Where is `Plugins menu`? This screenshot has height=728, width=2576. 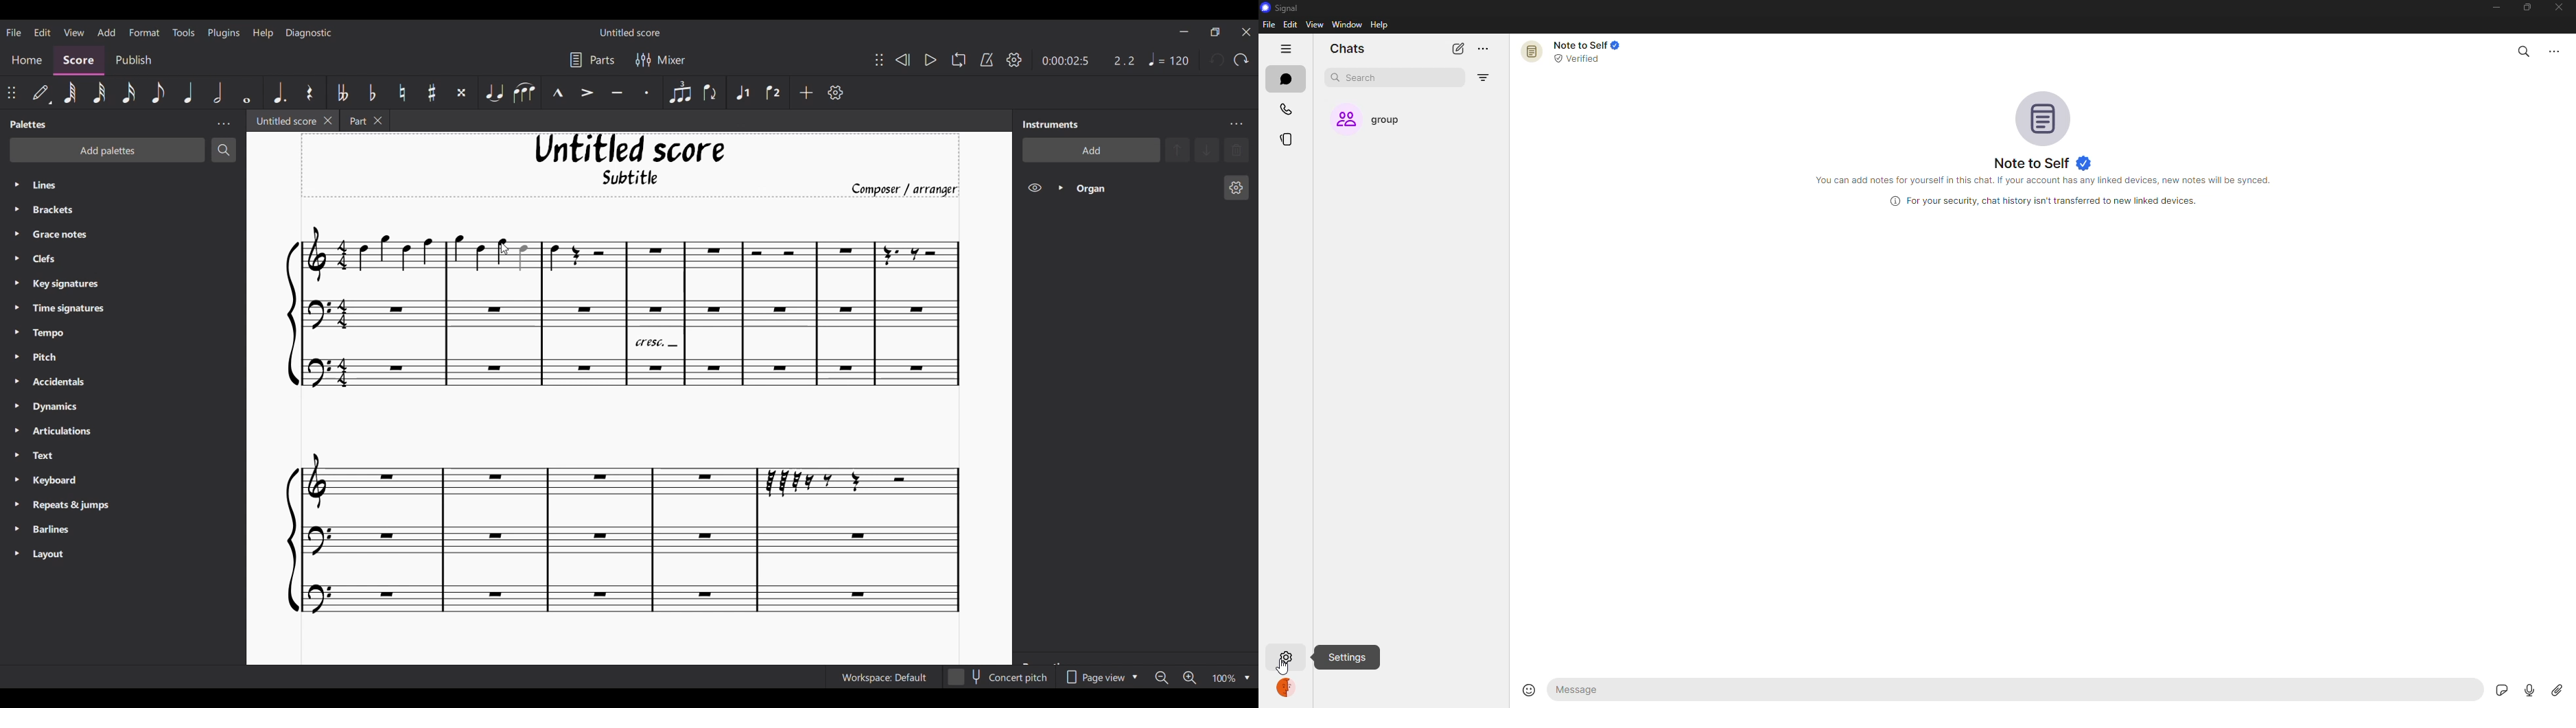 Plugins menu is located at coordinates (223, 32).